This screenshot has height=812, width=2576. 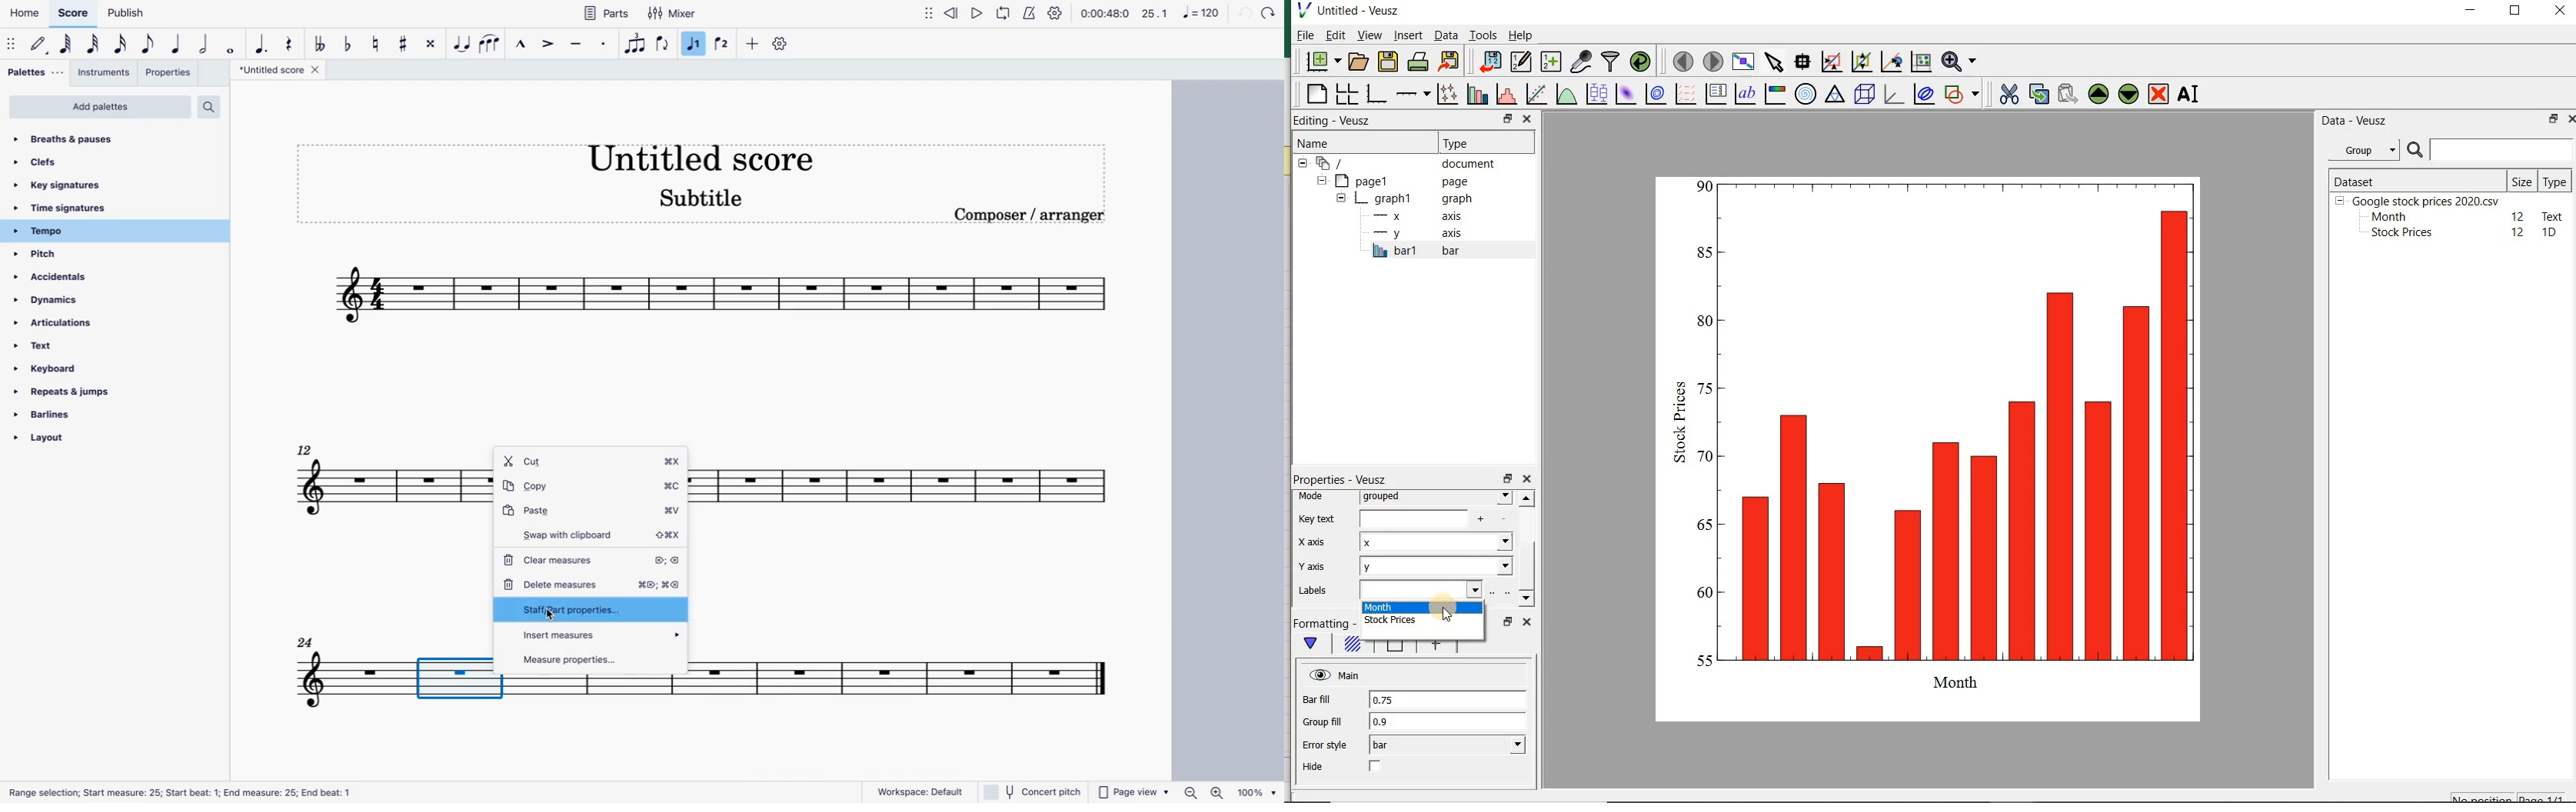 I want to click on 16th note, so click(x=122, y=44).